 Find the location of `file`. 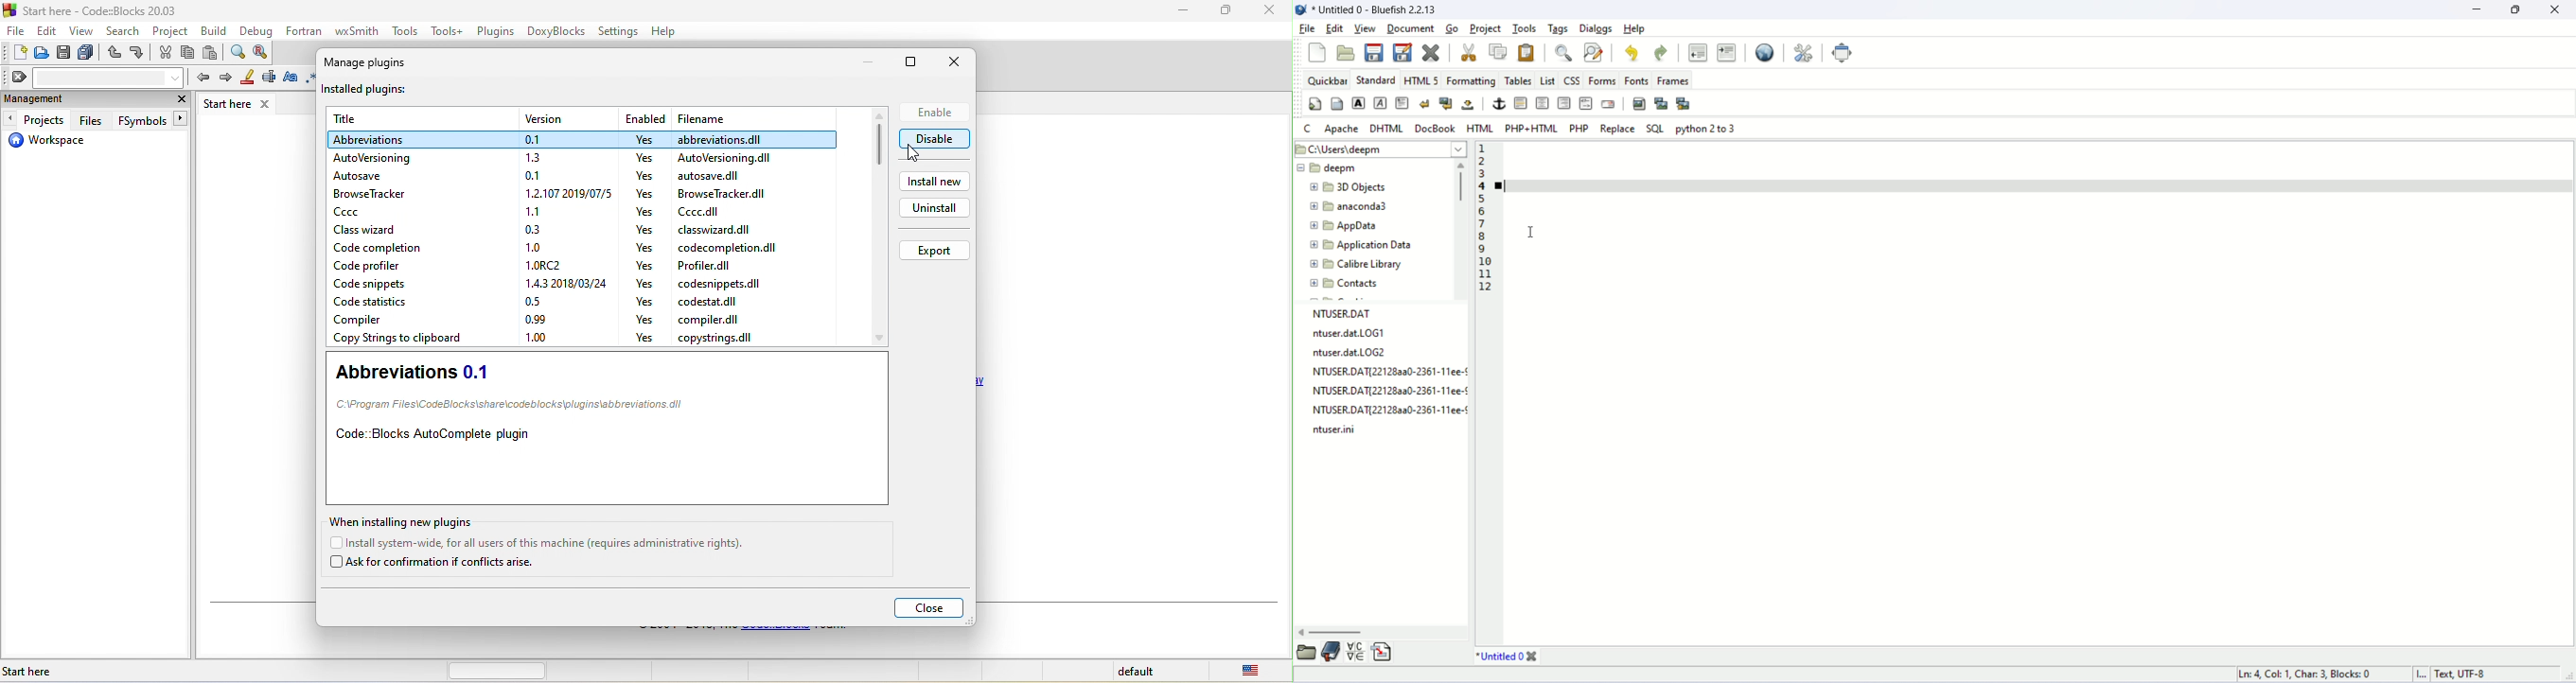

file is located at coordinates (715, 229).